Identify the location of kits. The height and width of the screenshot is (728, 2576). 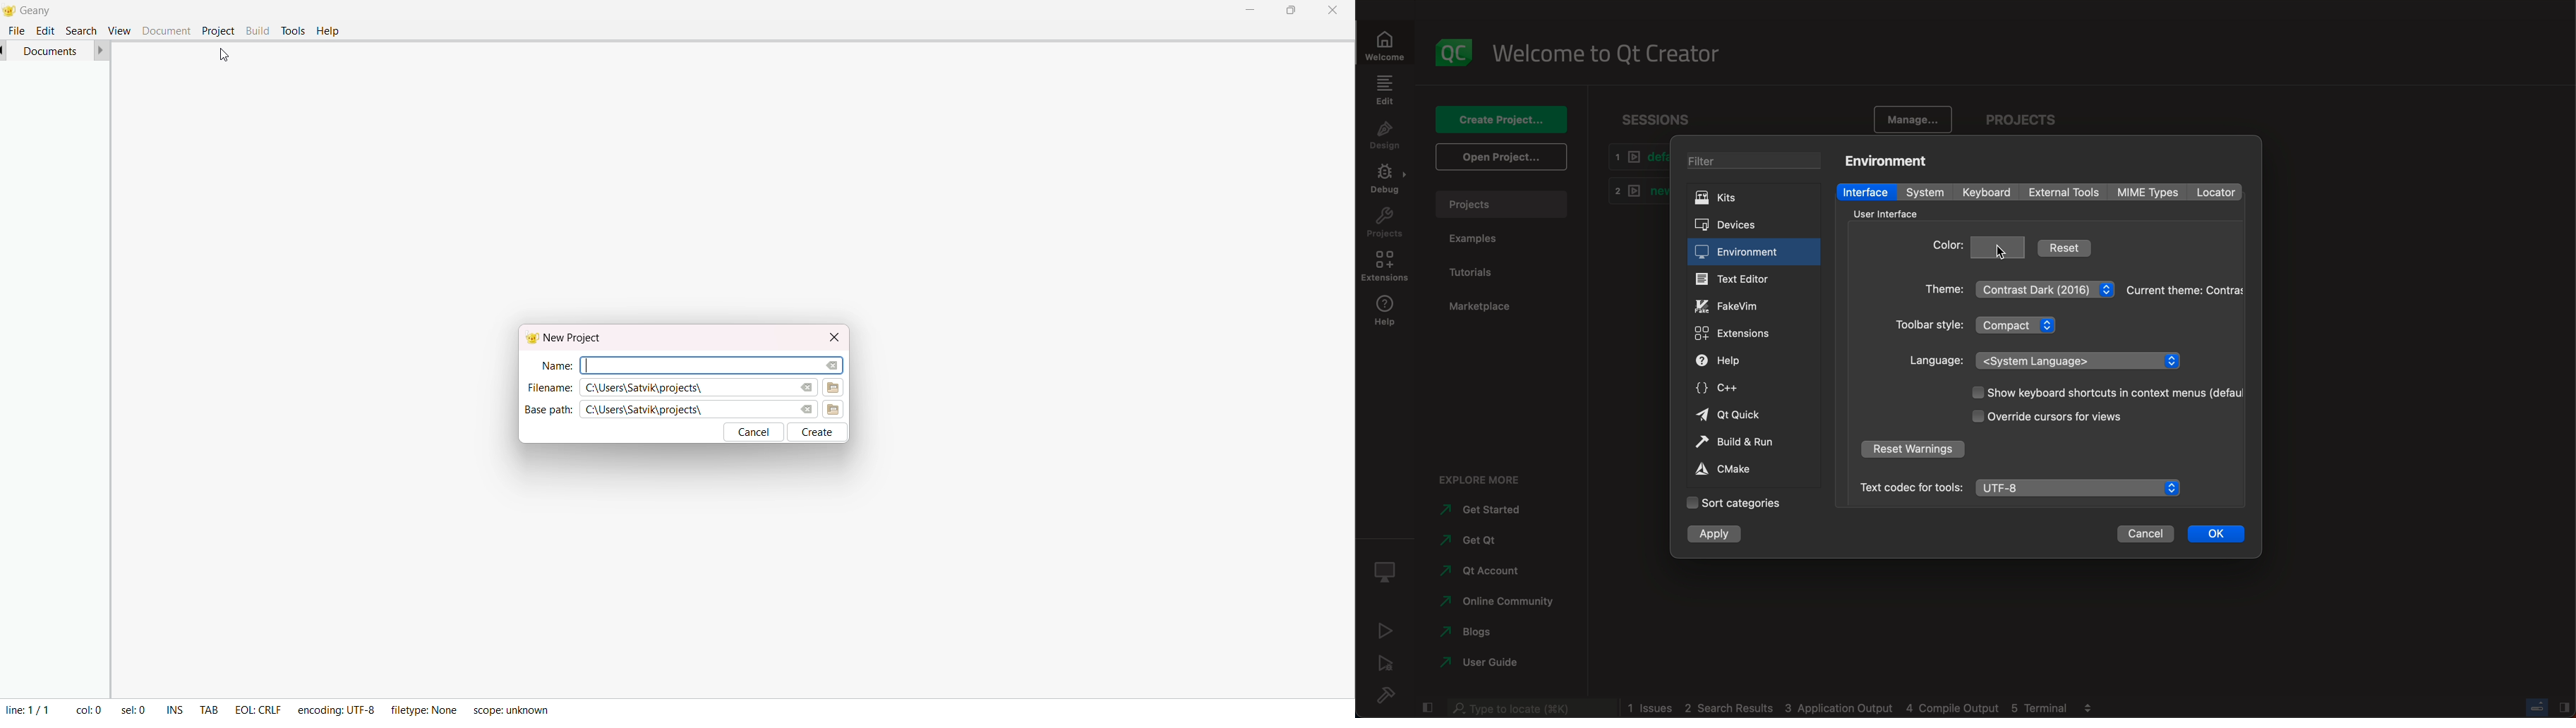
(1749, 198).